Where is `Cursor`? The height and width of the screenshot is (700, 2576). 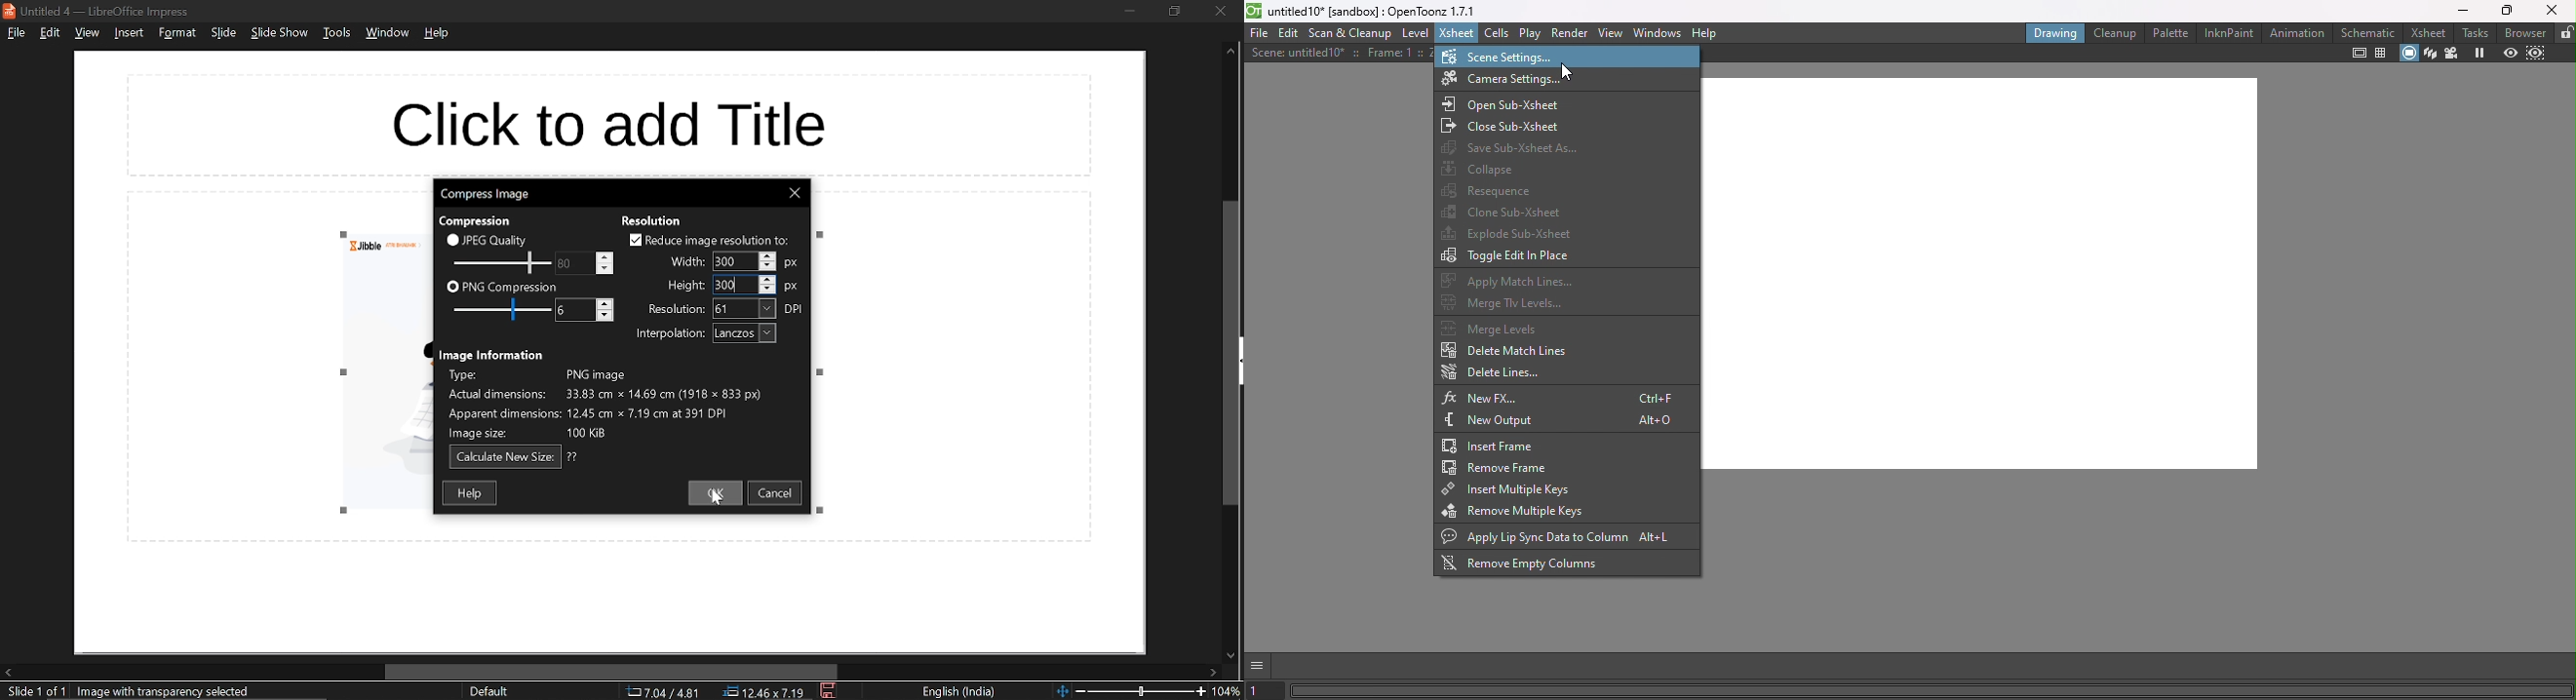 Cursor is located at coordinates (718, 499).